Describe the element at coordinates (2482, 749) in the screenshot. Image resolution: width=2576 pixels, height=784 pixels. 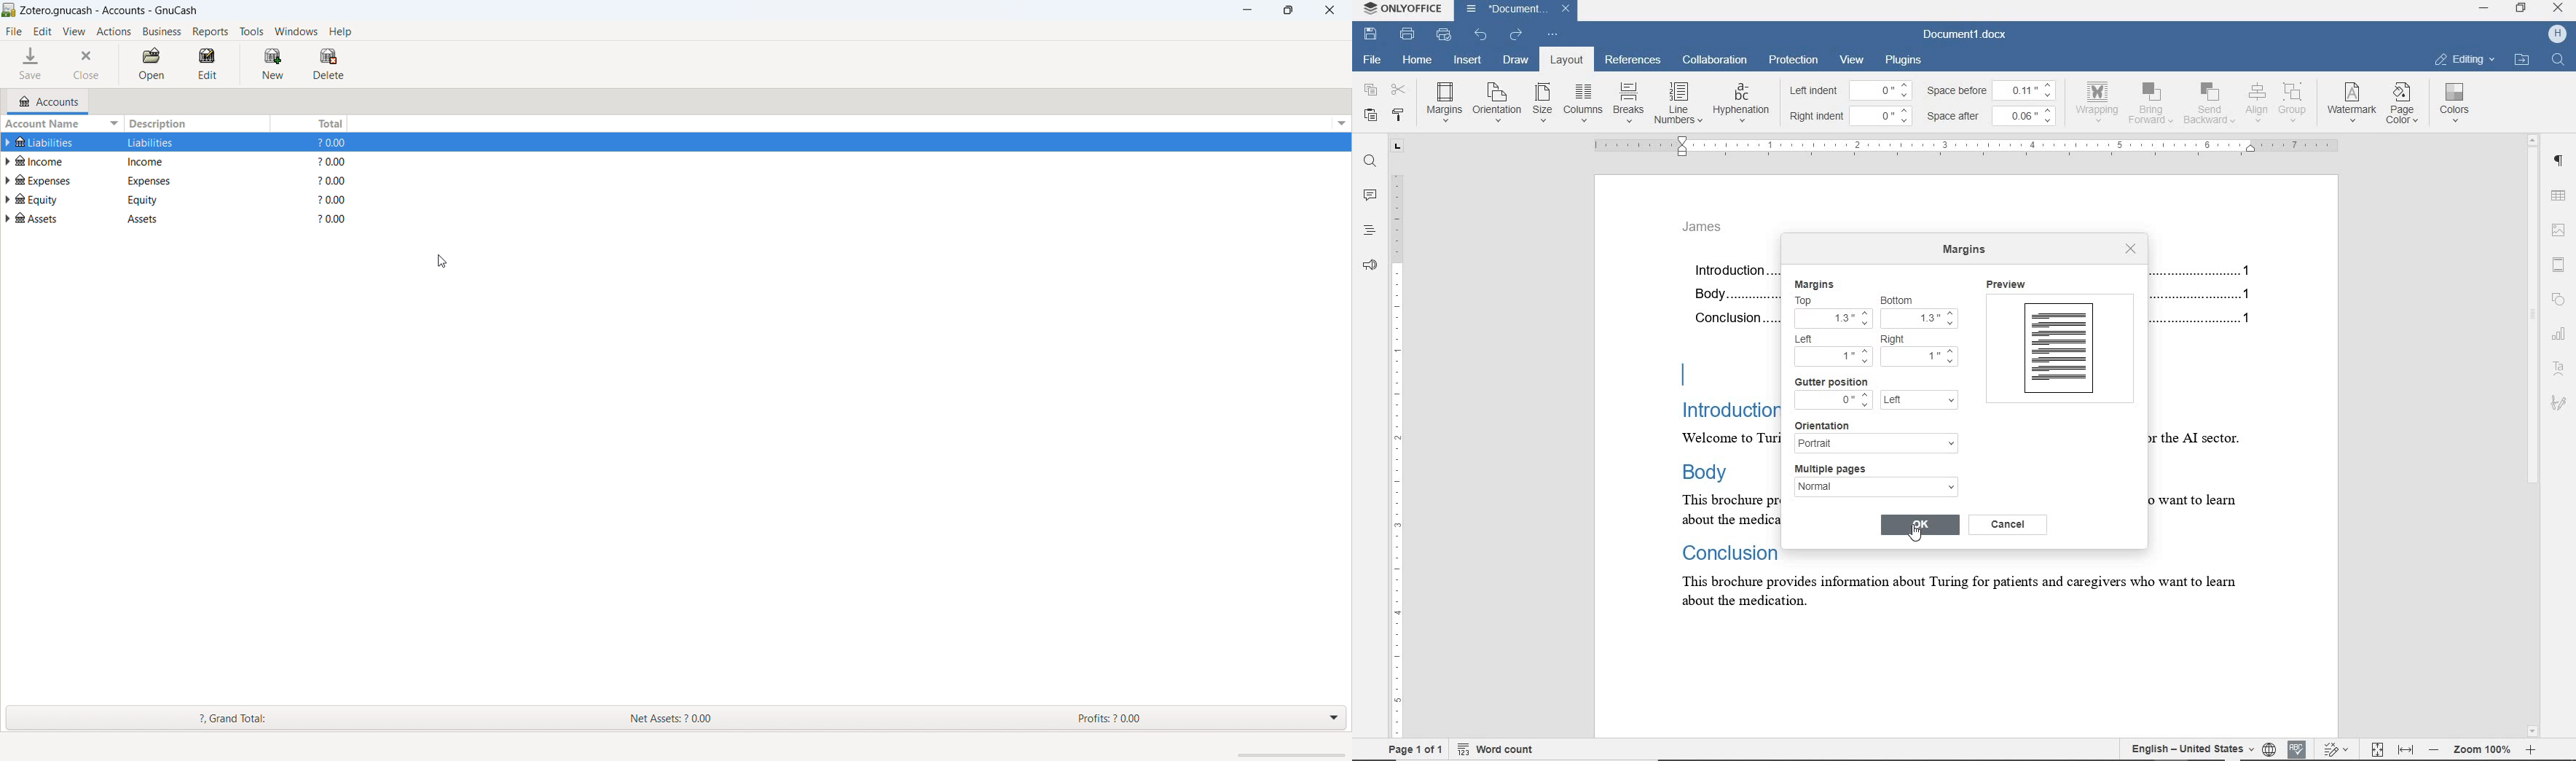
I see `zoom out or zoom in` at that location.